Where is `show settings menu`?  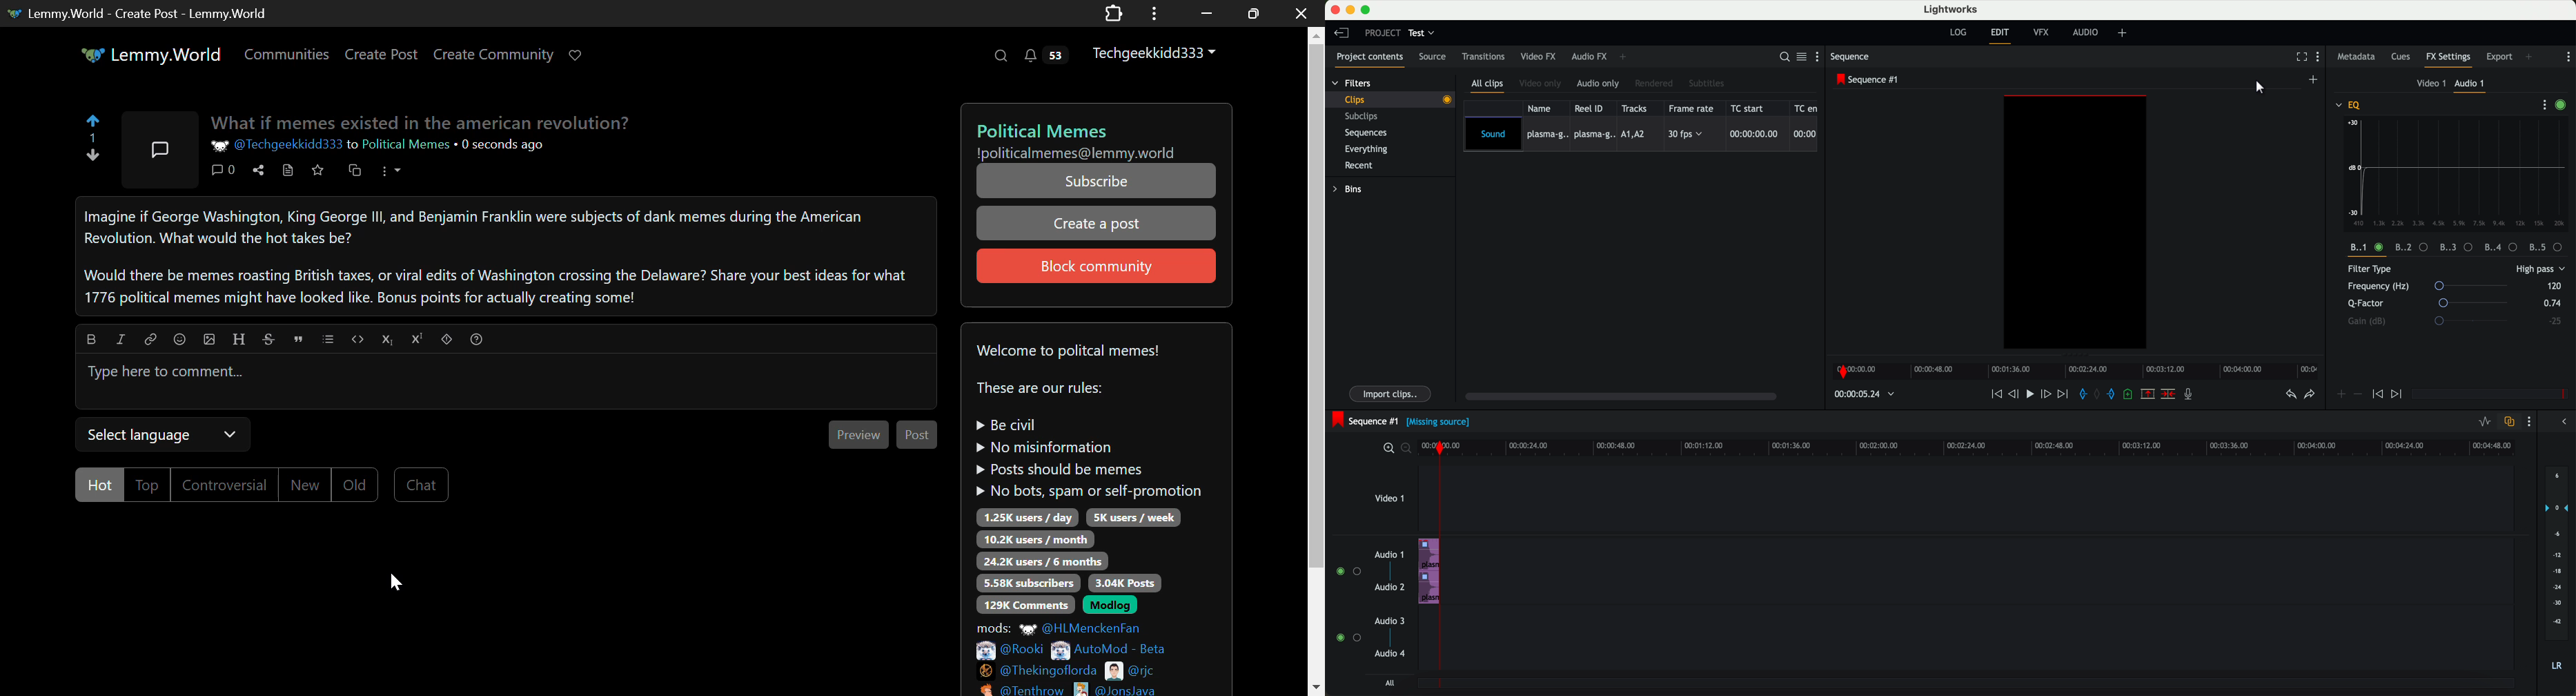 show settings menu is located at coordinates (2531, 423).